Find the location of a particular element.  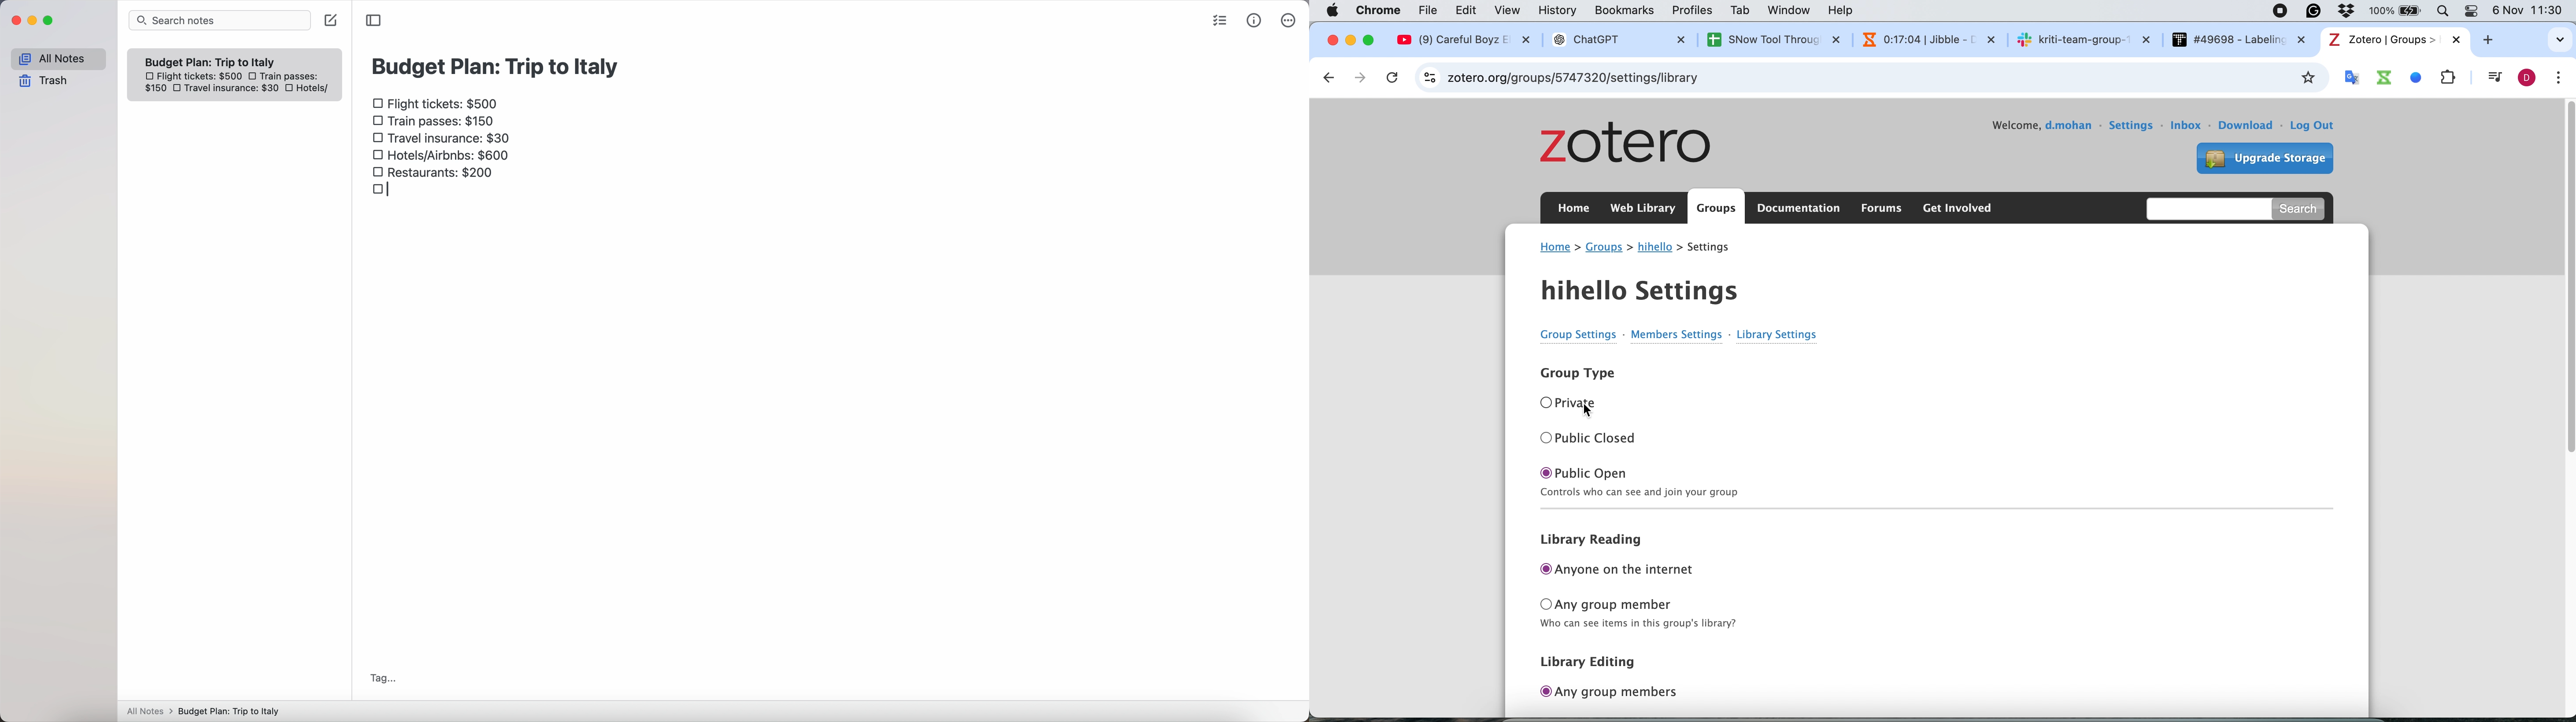

go forward is located at coordinates (1362, 78).